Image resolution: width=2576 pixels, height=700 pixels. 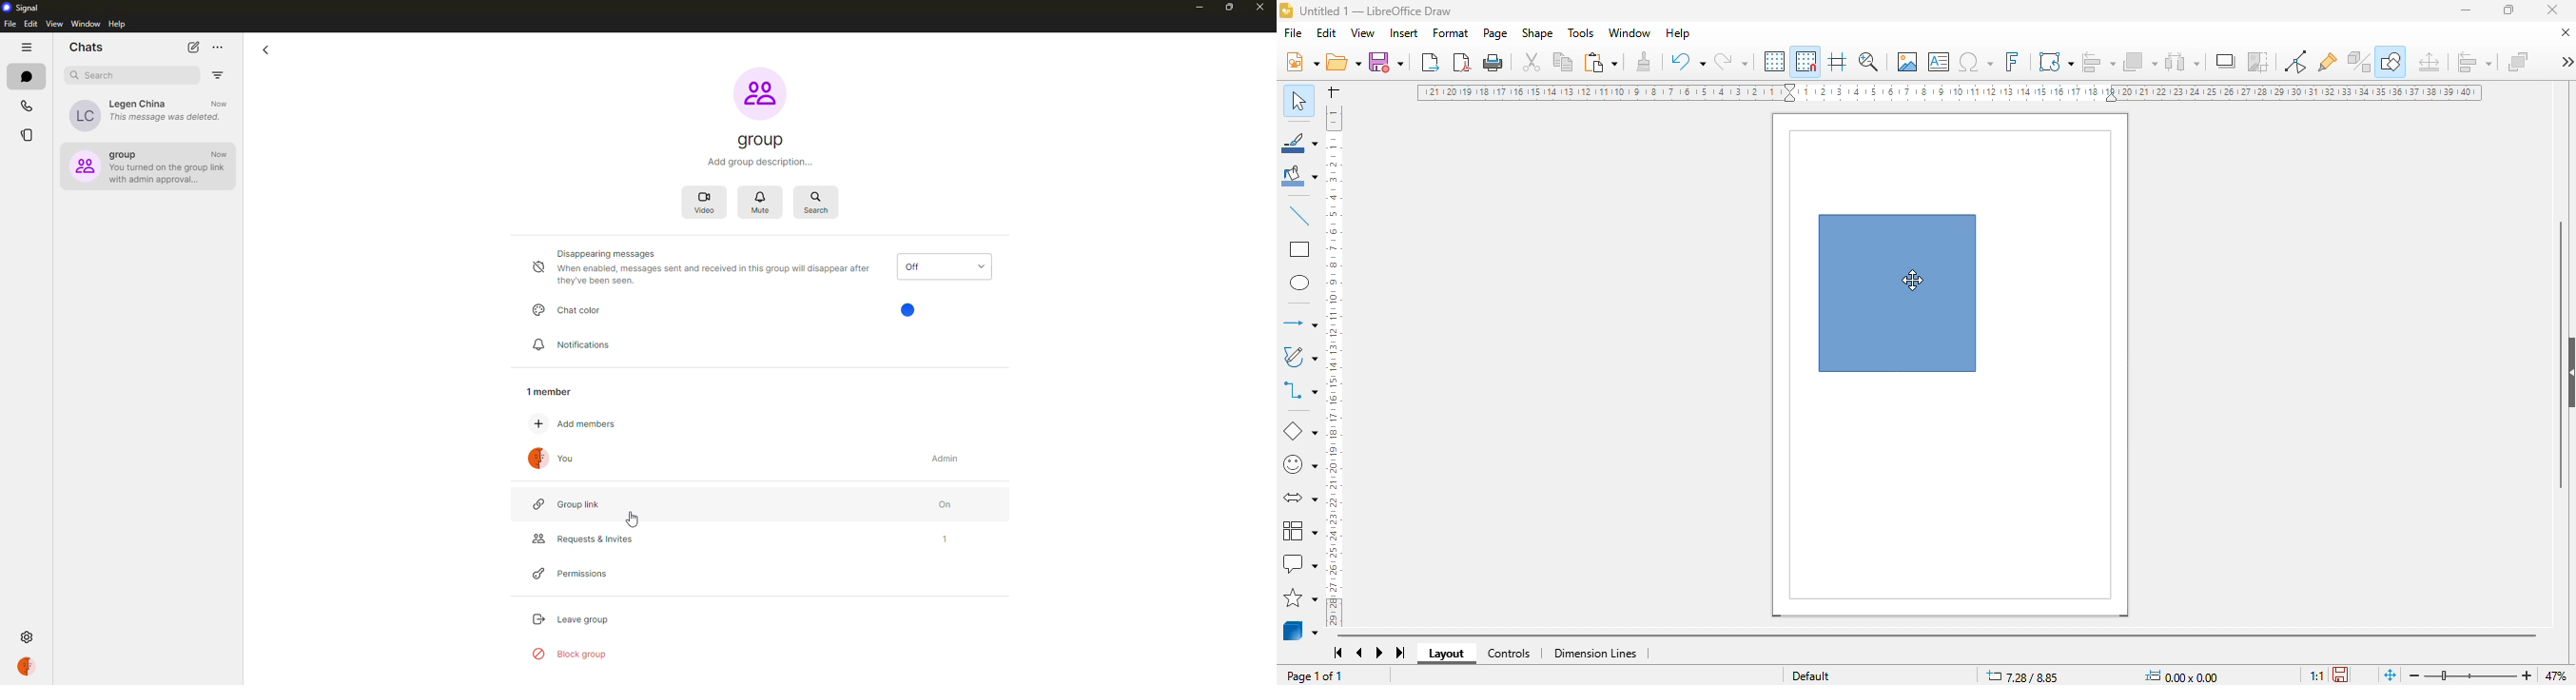 What do you see at coordinates (1364, 33) in the screenshot?
I see `view` at bounding box center [1364, 33].